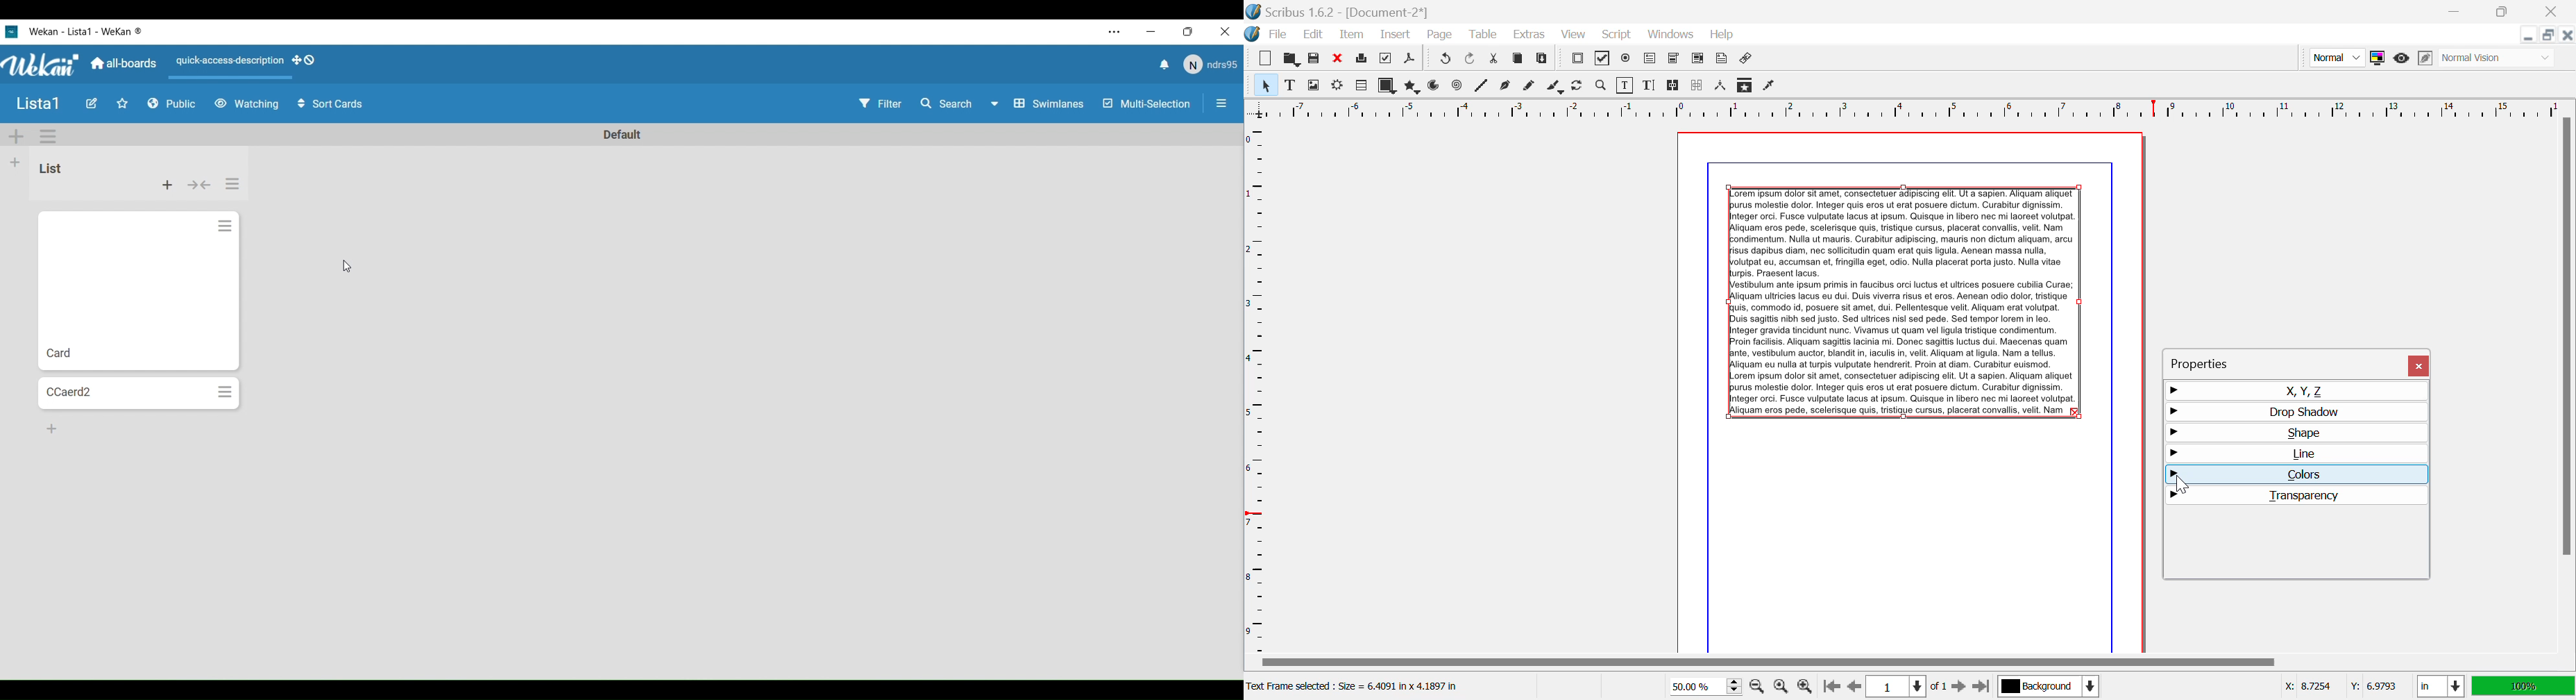  What do you see at coordinates (1228, 32) in the screenshot?
I see `Close` at bounding box center [1228, 32].